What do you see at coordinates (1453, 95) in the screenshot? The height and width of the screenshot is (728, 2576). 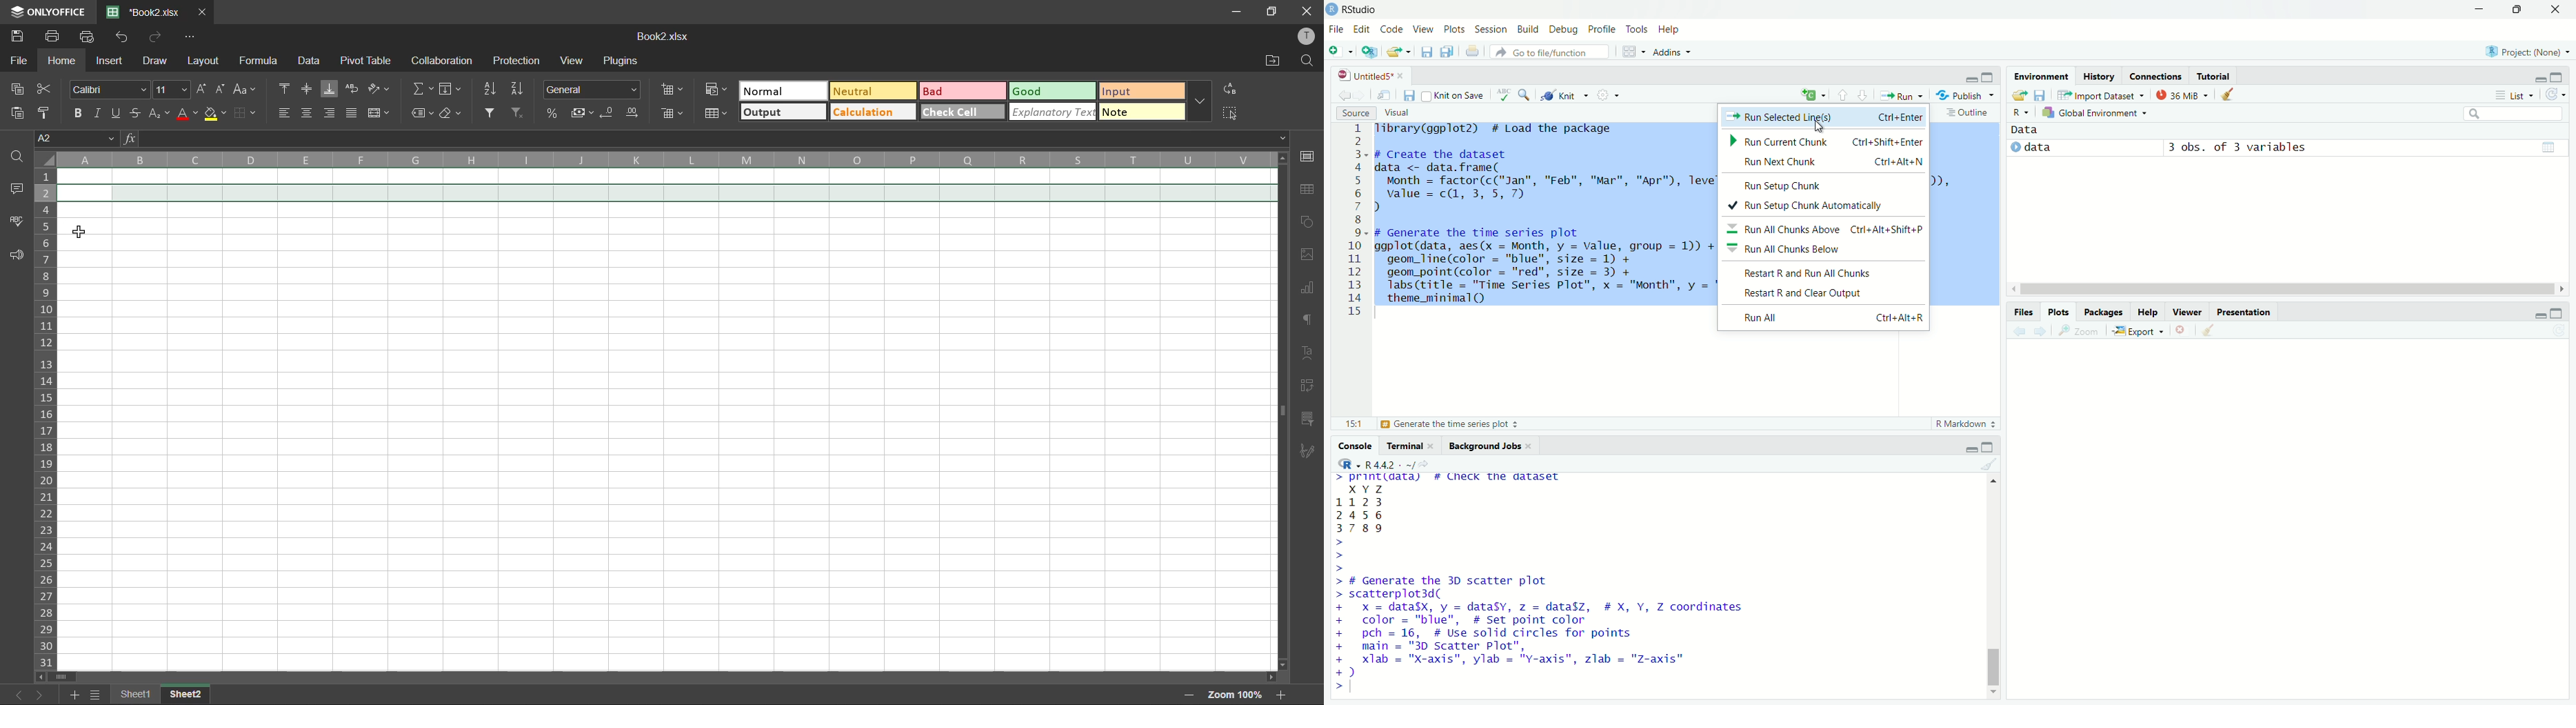 I see `knit on save` at bounding box center [1453, 95].